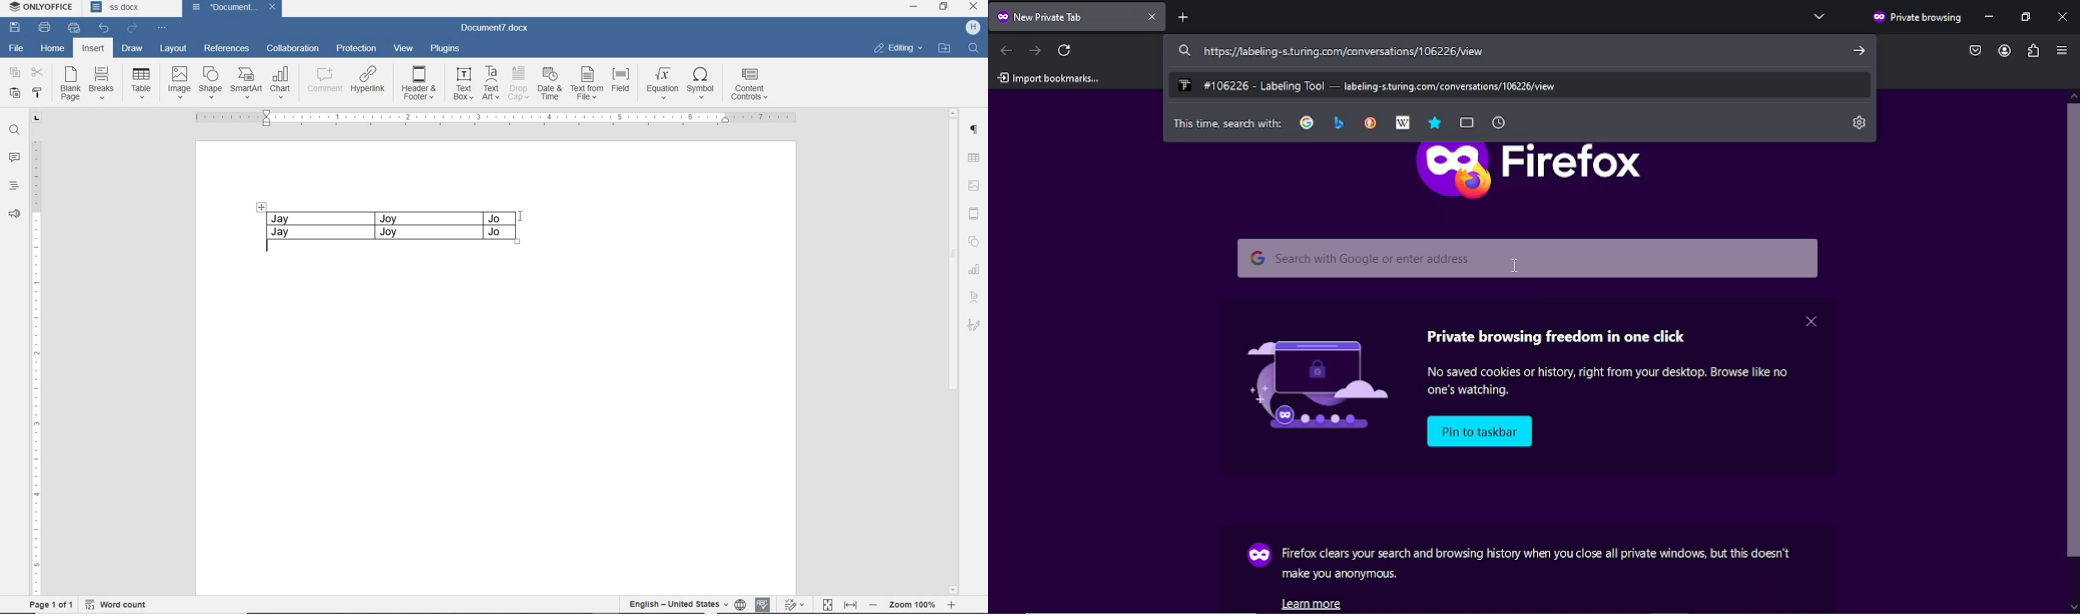 The width and height of the screenshot is (2100, 616). What do you see at coordinates (129, 9) in the screenshot?
I see `DOCUMENT NAME` at bounding box center [129, 9].